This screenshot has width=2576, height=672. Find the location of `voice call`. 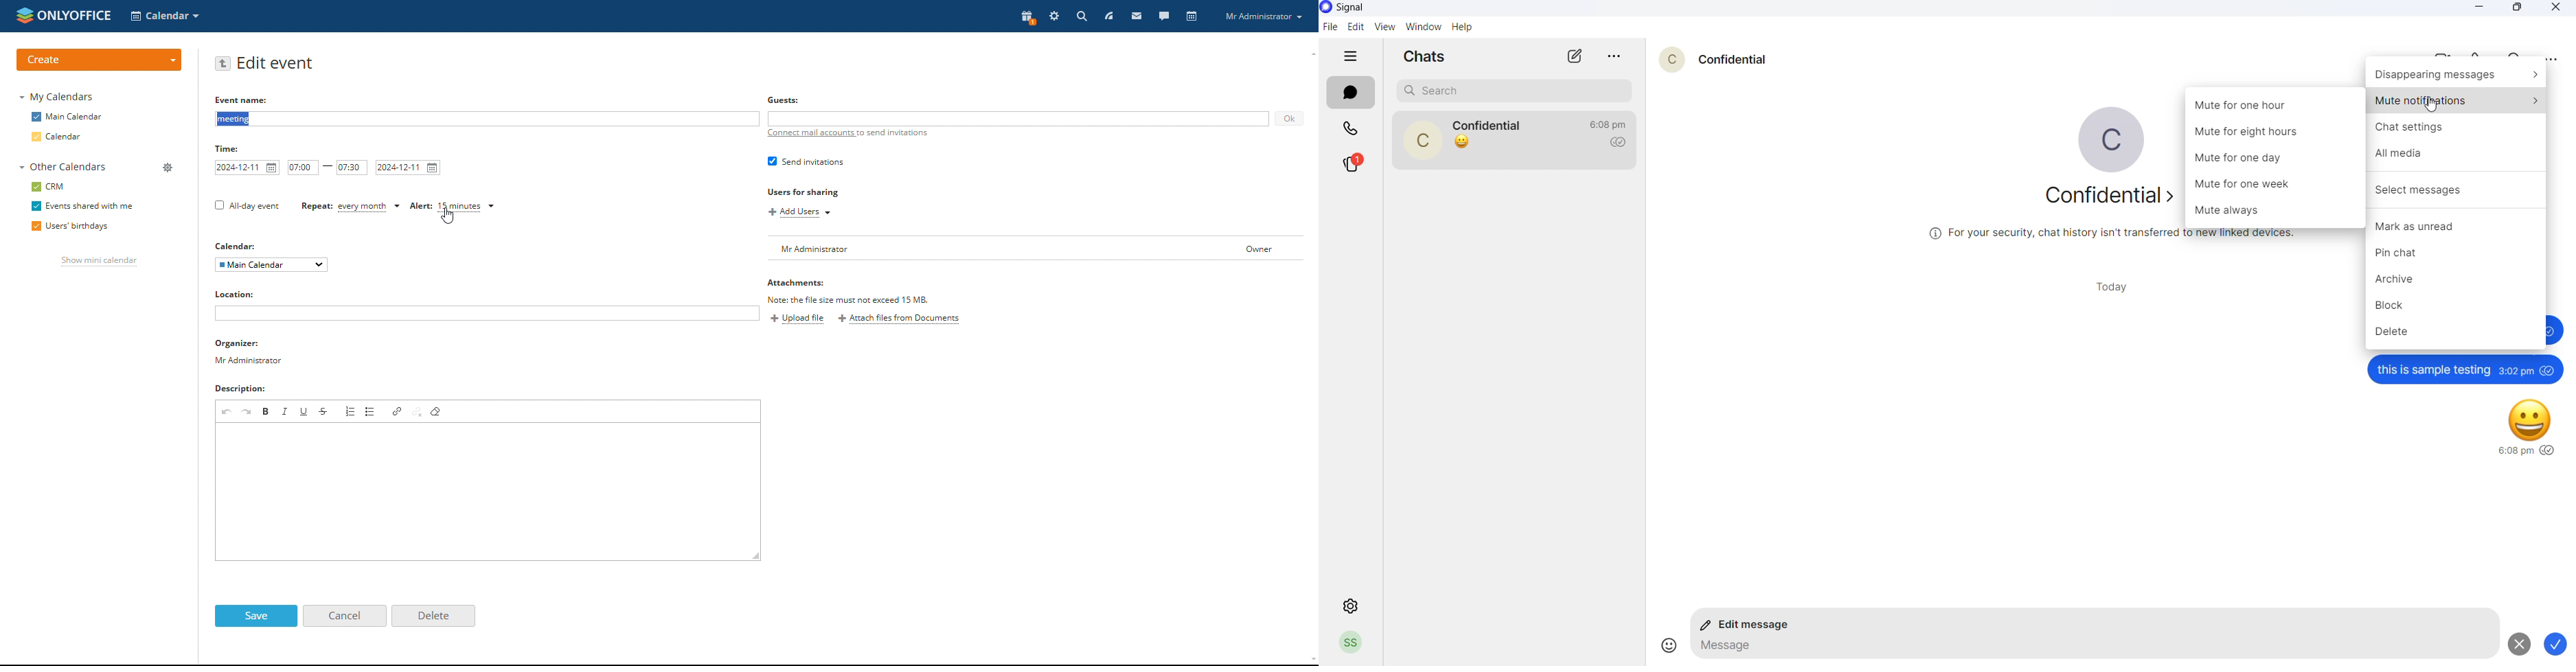

voice call is located at coordinates (2476, 52).